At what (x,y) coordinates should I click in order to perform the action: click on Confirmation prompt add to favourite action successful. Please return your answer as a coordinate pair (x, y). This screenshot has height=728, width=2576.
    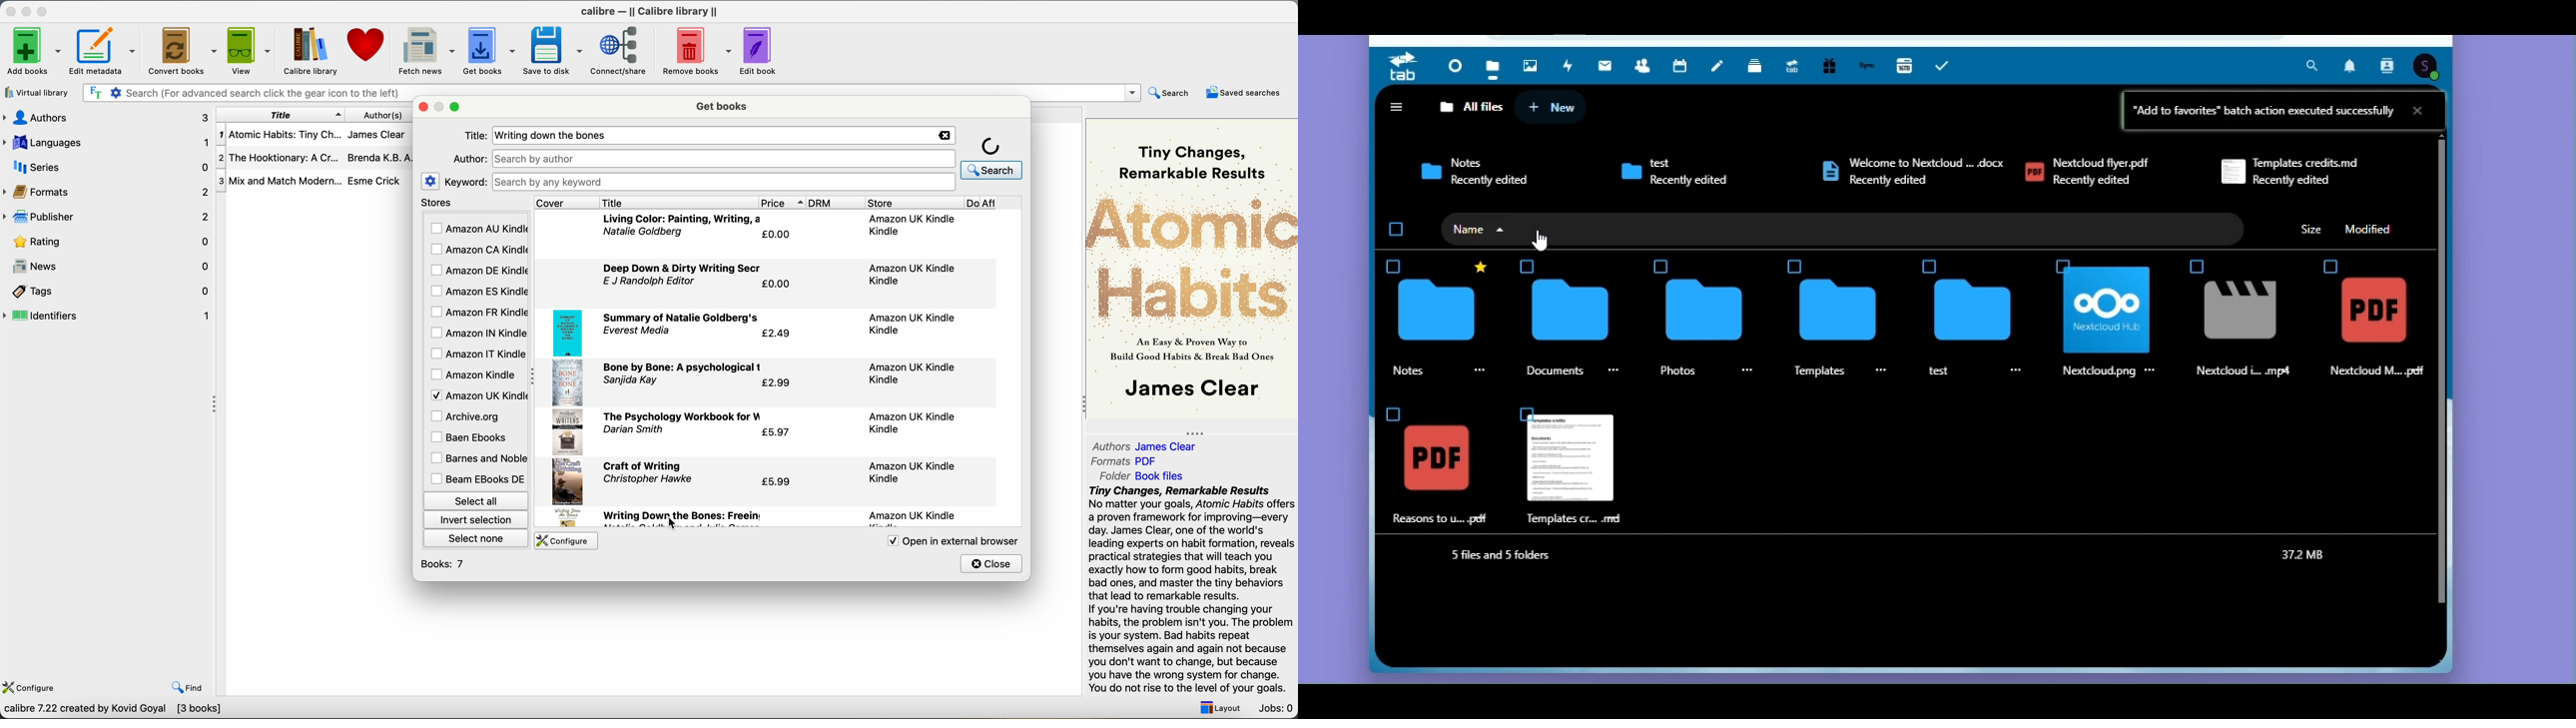
    Looking at the image, I should click on (2283, 111).